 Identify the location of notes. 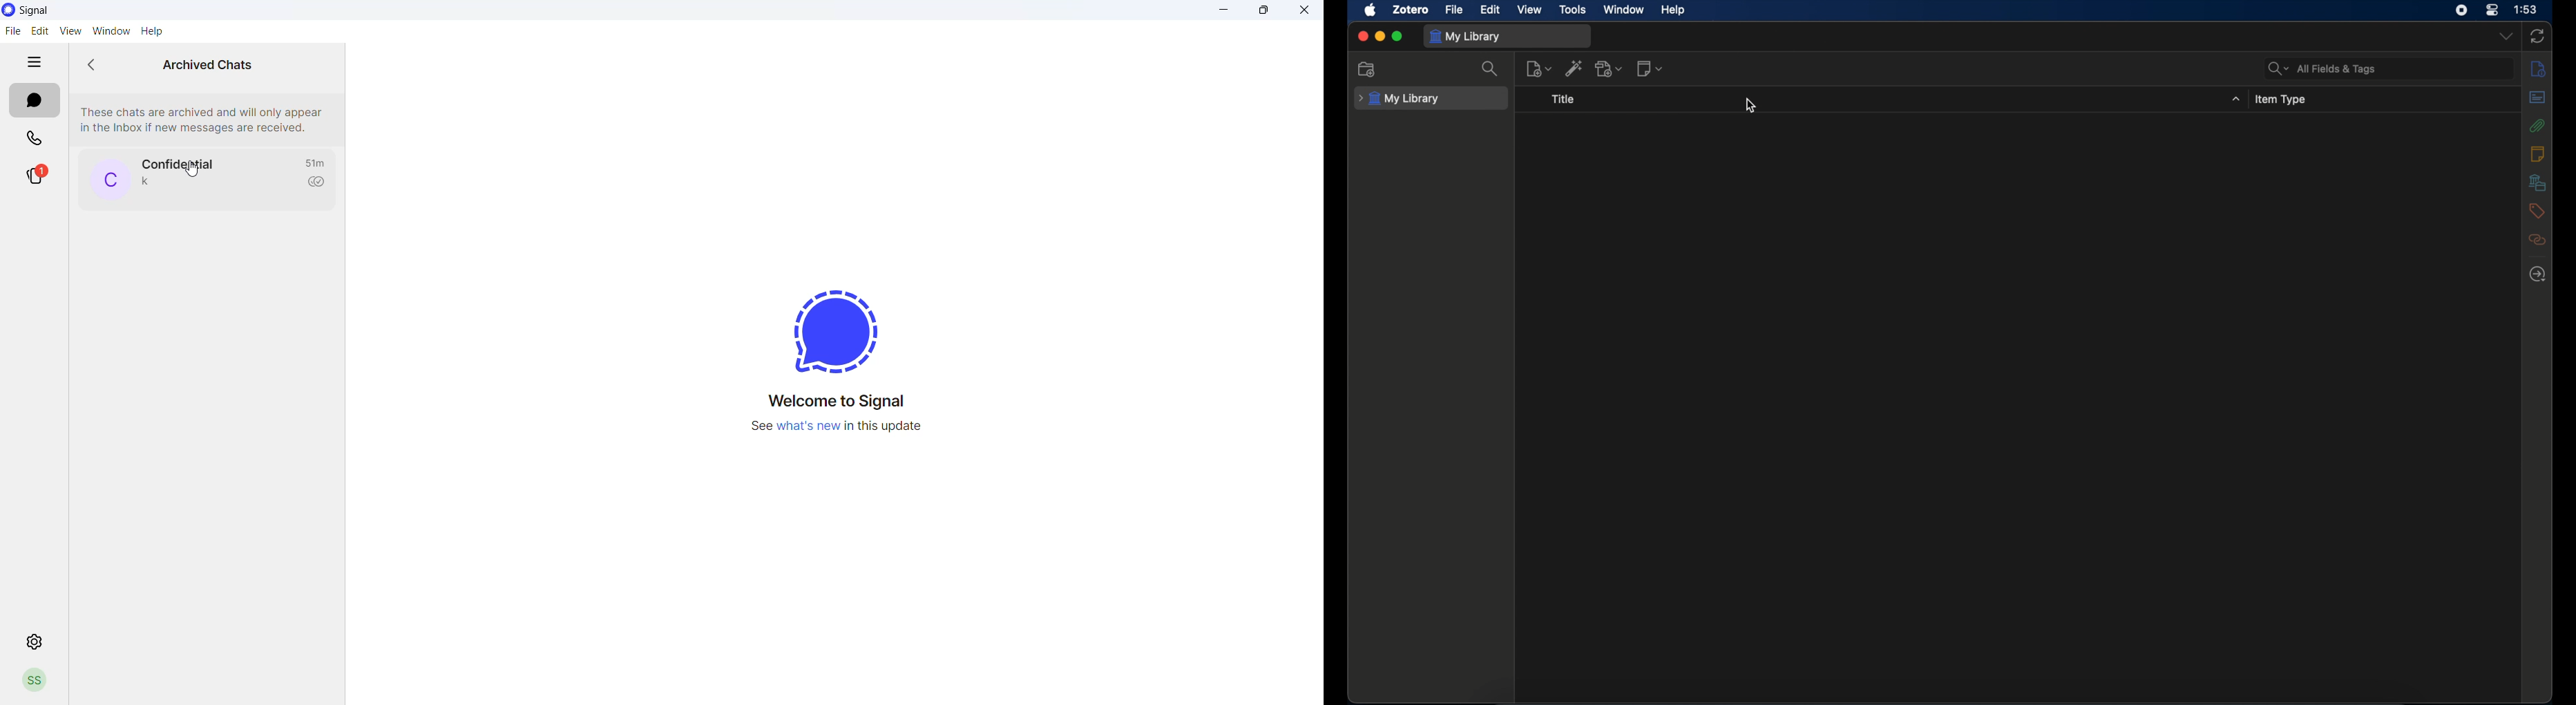
(2537, 153).